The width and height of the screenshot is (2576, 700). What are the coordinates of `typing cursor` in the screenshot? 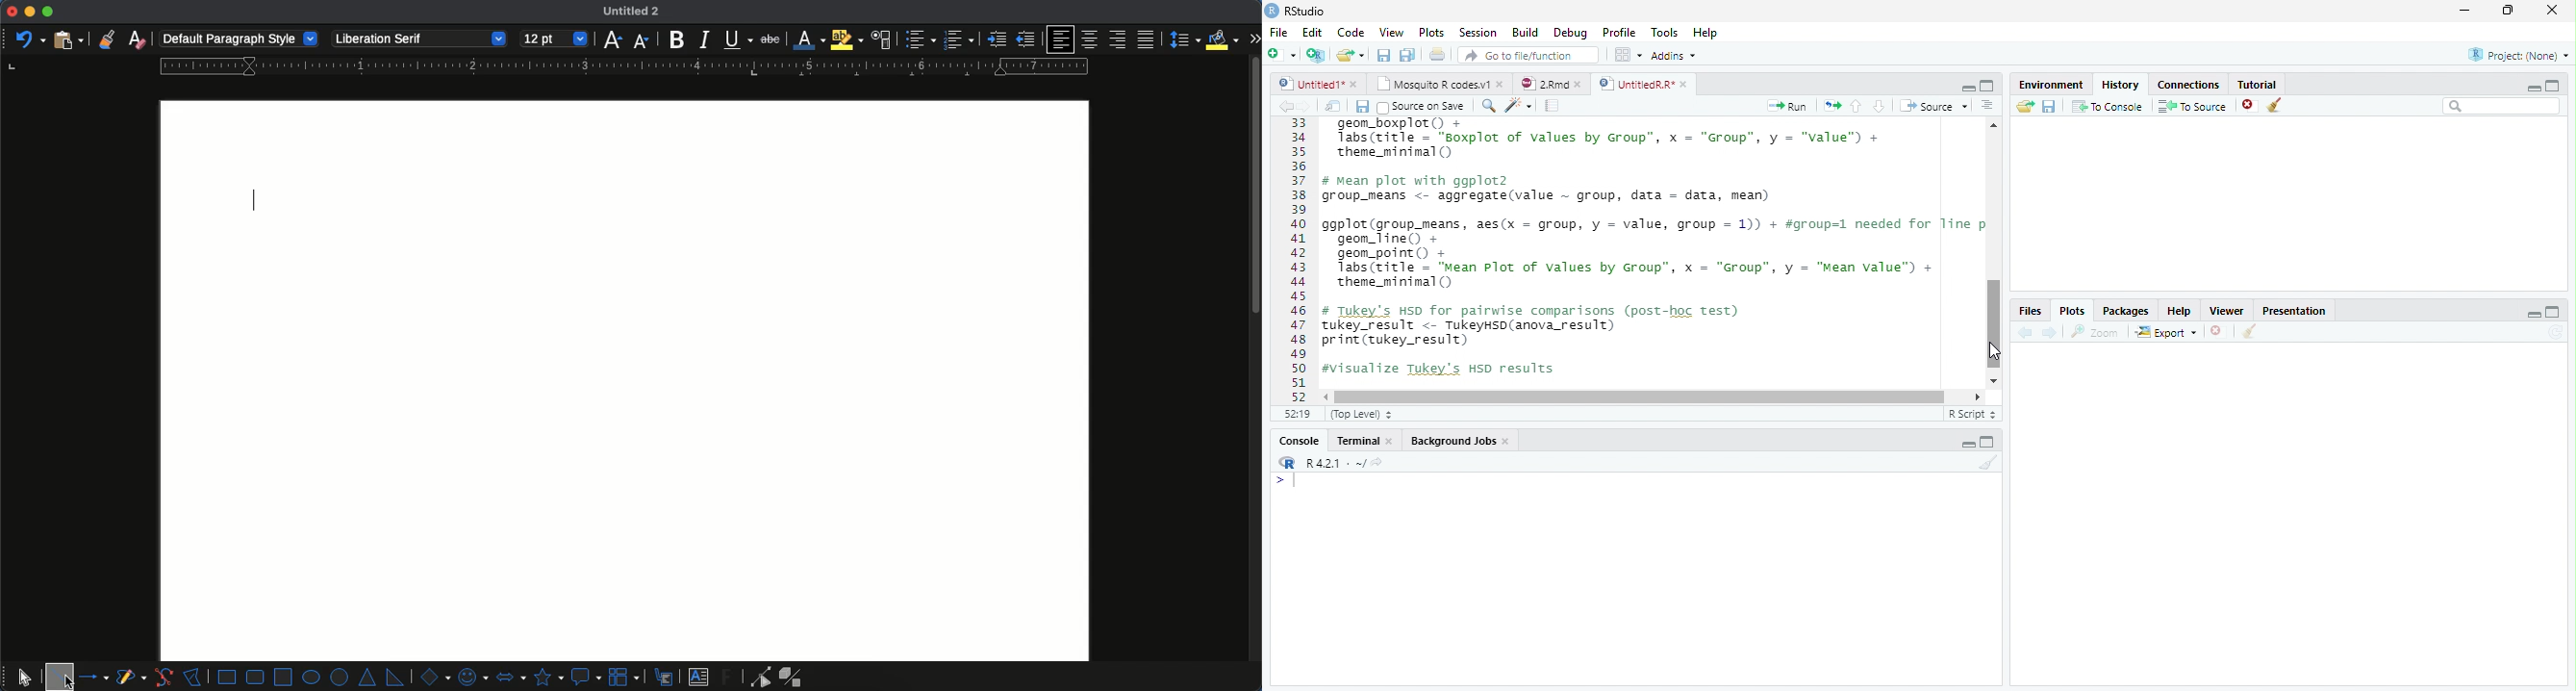 It's located at (254, 202).